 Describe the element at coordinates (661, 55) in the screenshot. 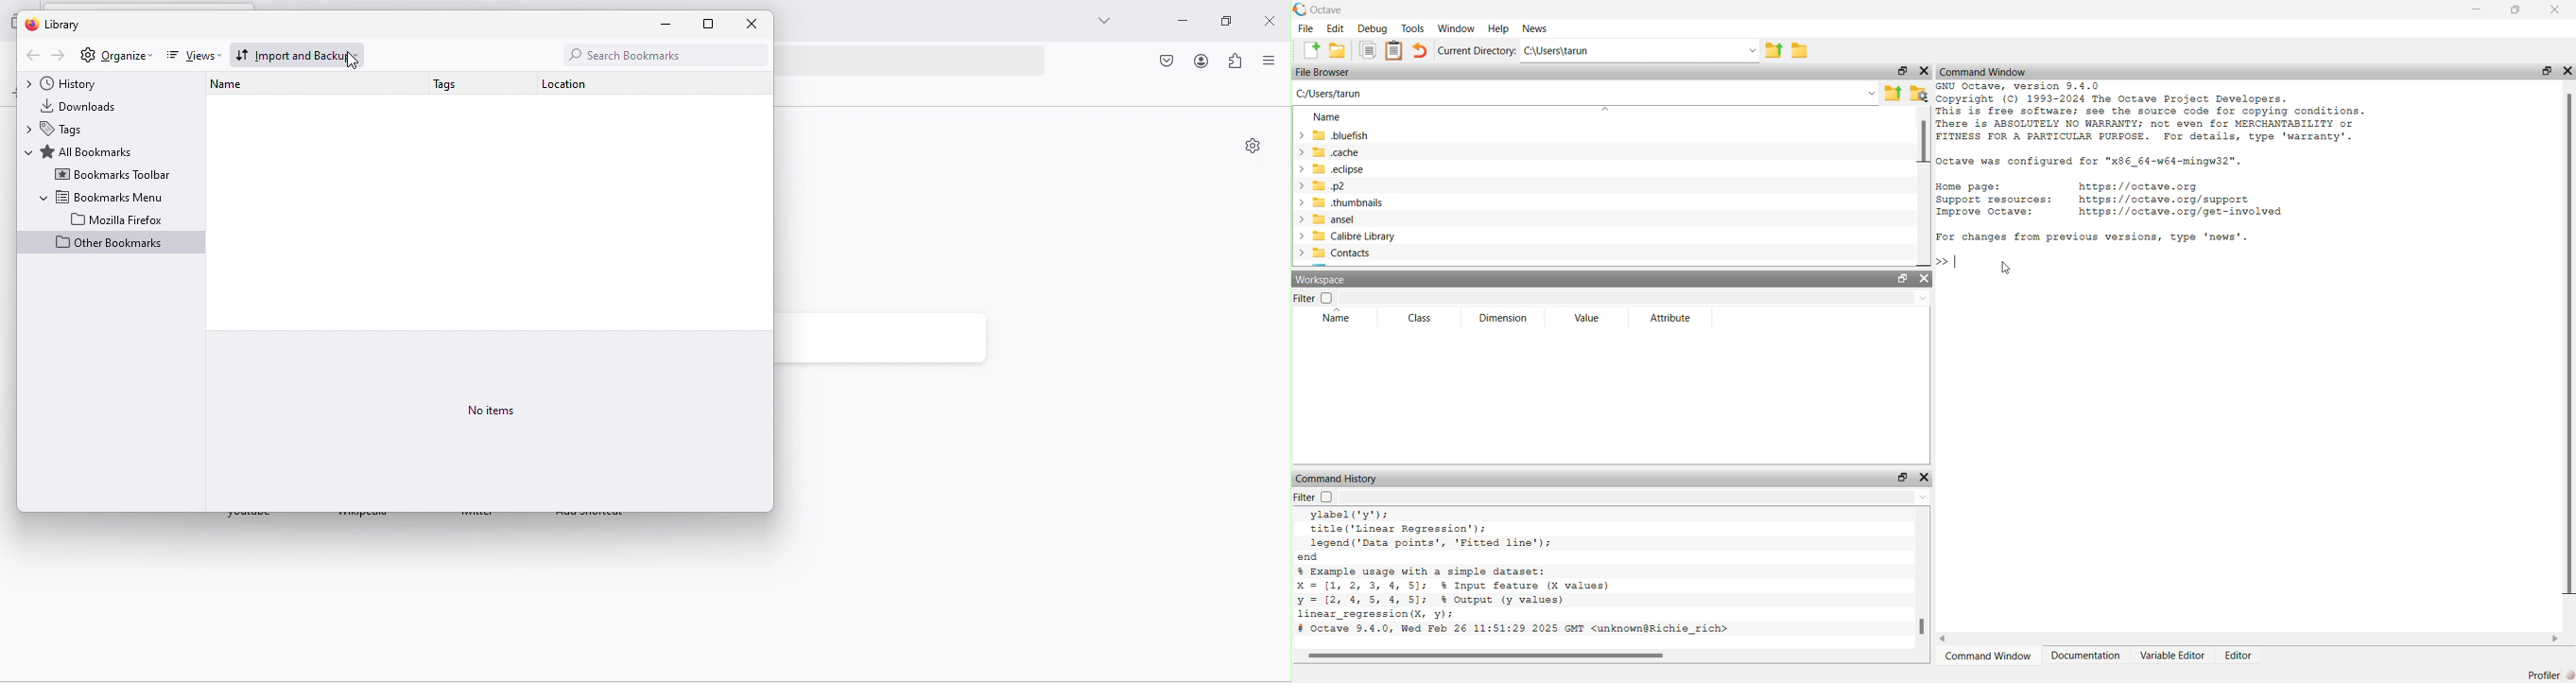

I see `search bookmark` at that location.